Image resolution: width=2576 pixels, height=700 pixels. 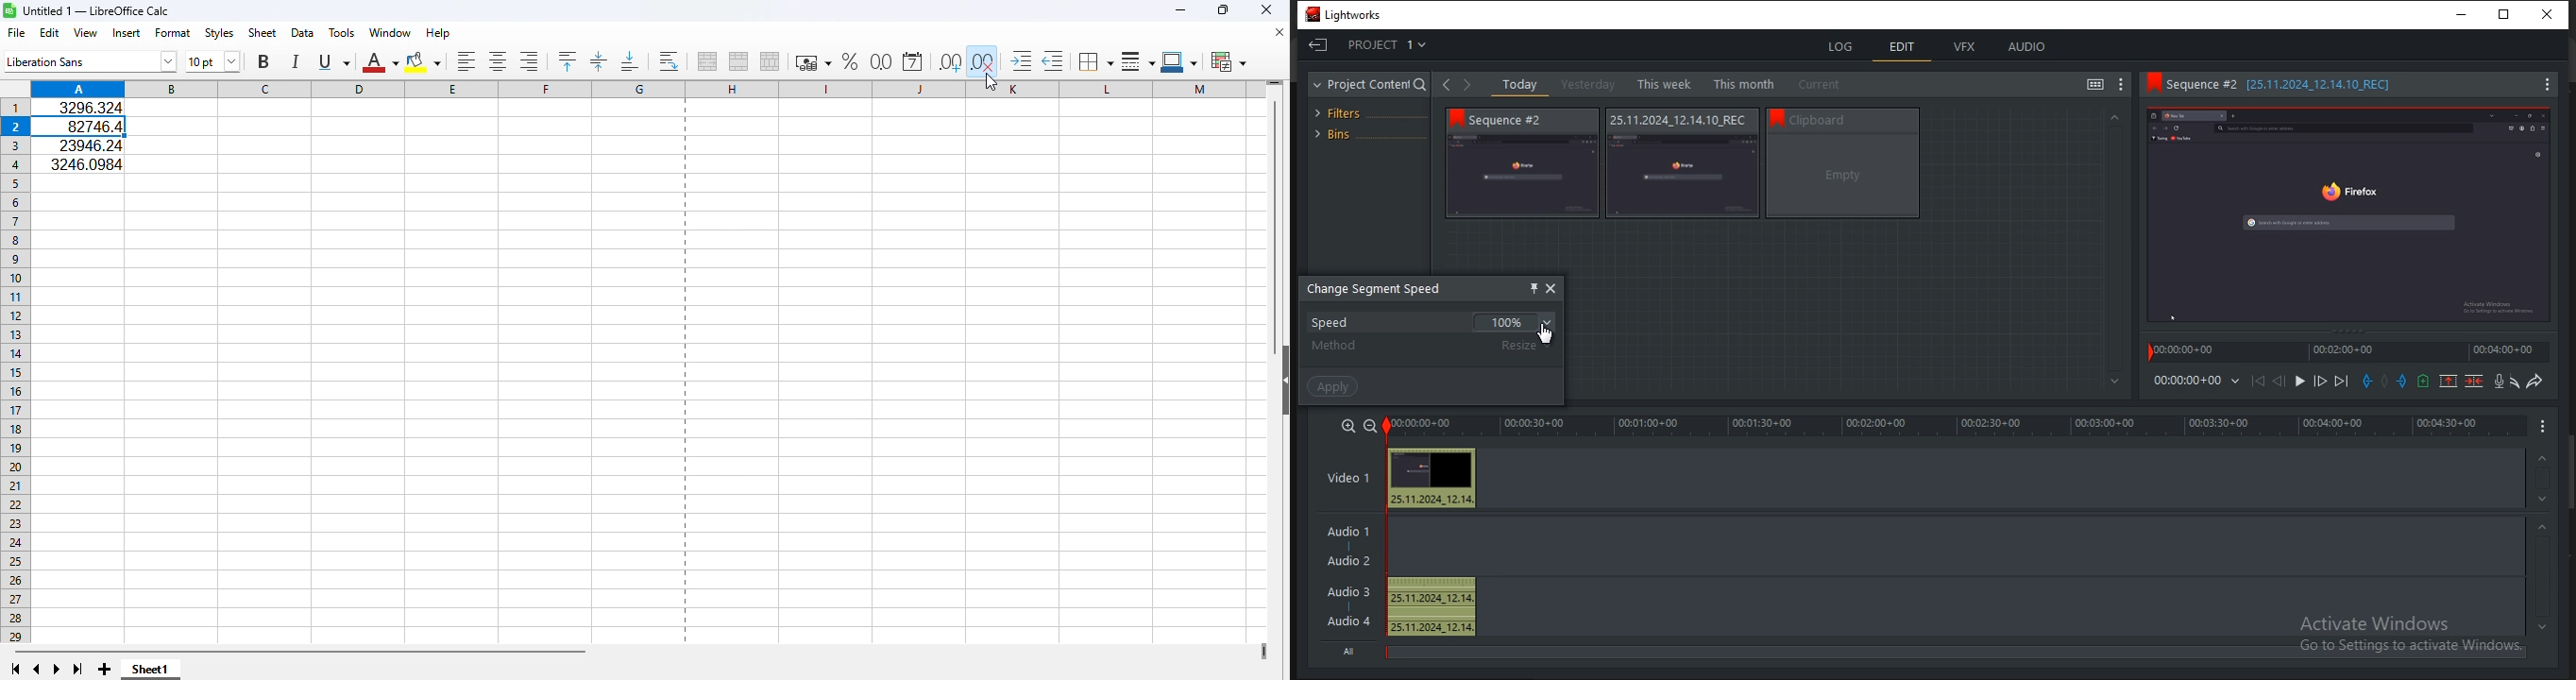 I want to click on Vertical scroll bar, so click(x=1277, y=197).